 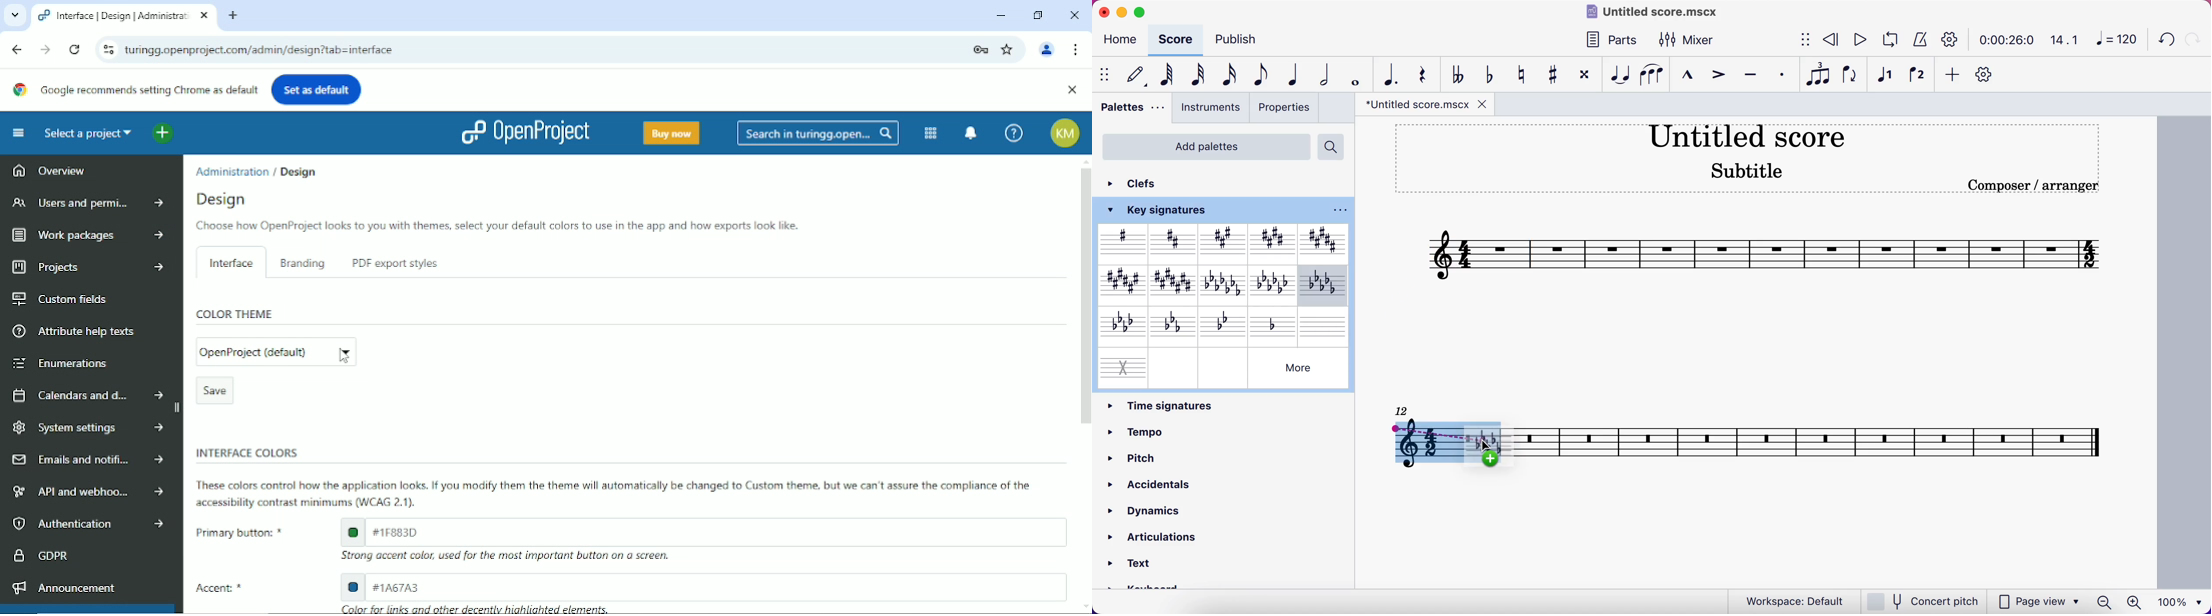 What do you see at coordinates (1321, 240) in the screenshot?
I see `B major` at bounding box center [1321, 240].